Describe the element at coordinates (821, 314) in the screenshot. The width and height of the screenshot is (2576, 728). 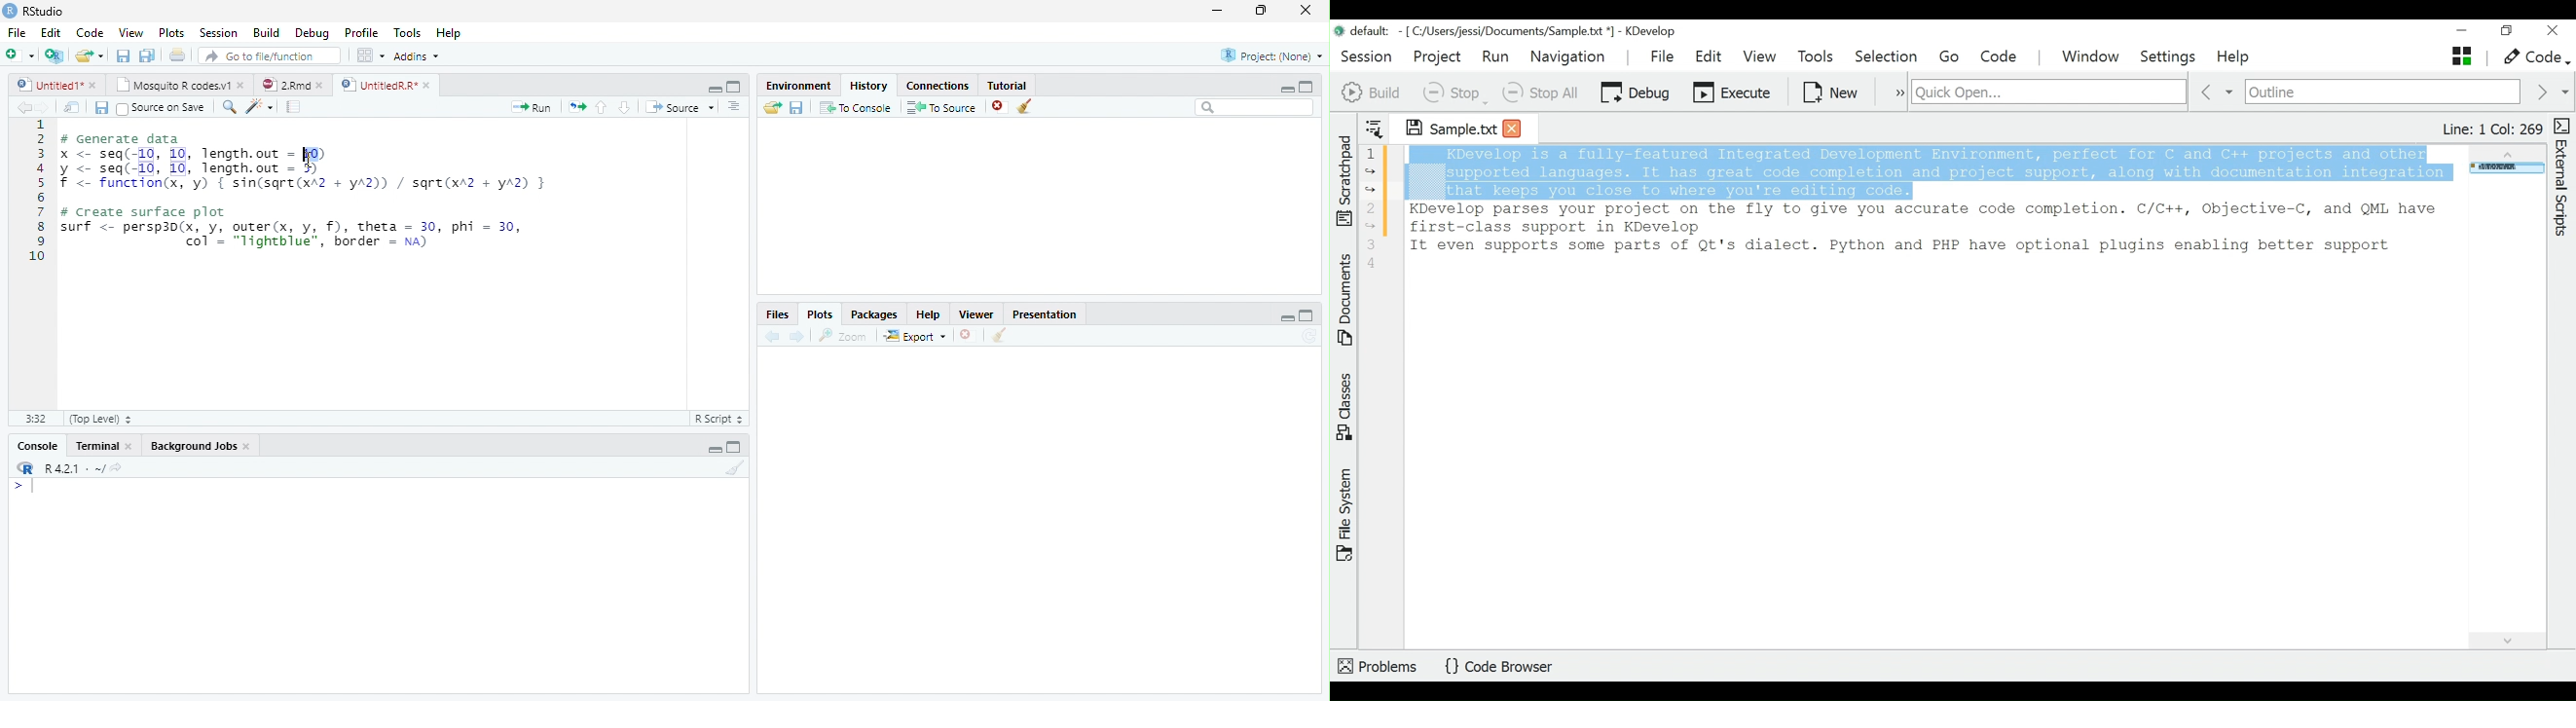
I see `Plots` at that location.